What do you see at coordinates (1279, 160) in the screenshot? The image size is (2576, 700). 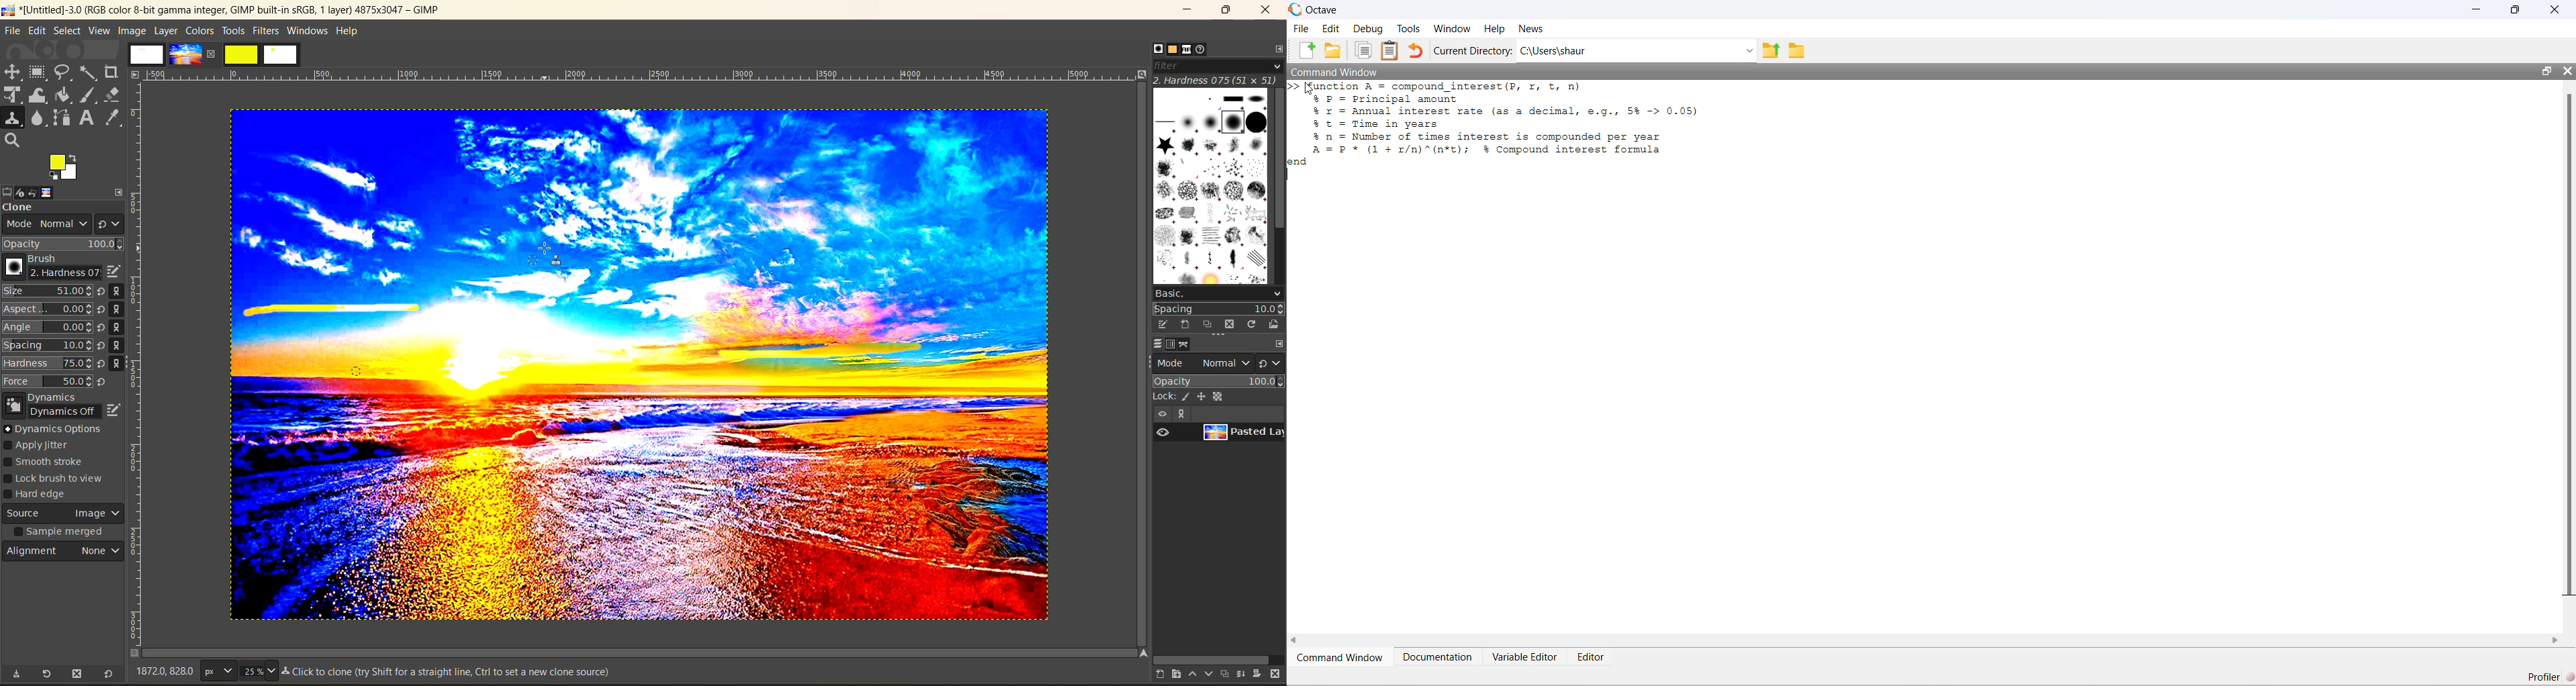 I see `vertical scroll bar` at bounding box center [1279, 160].